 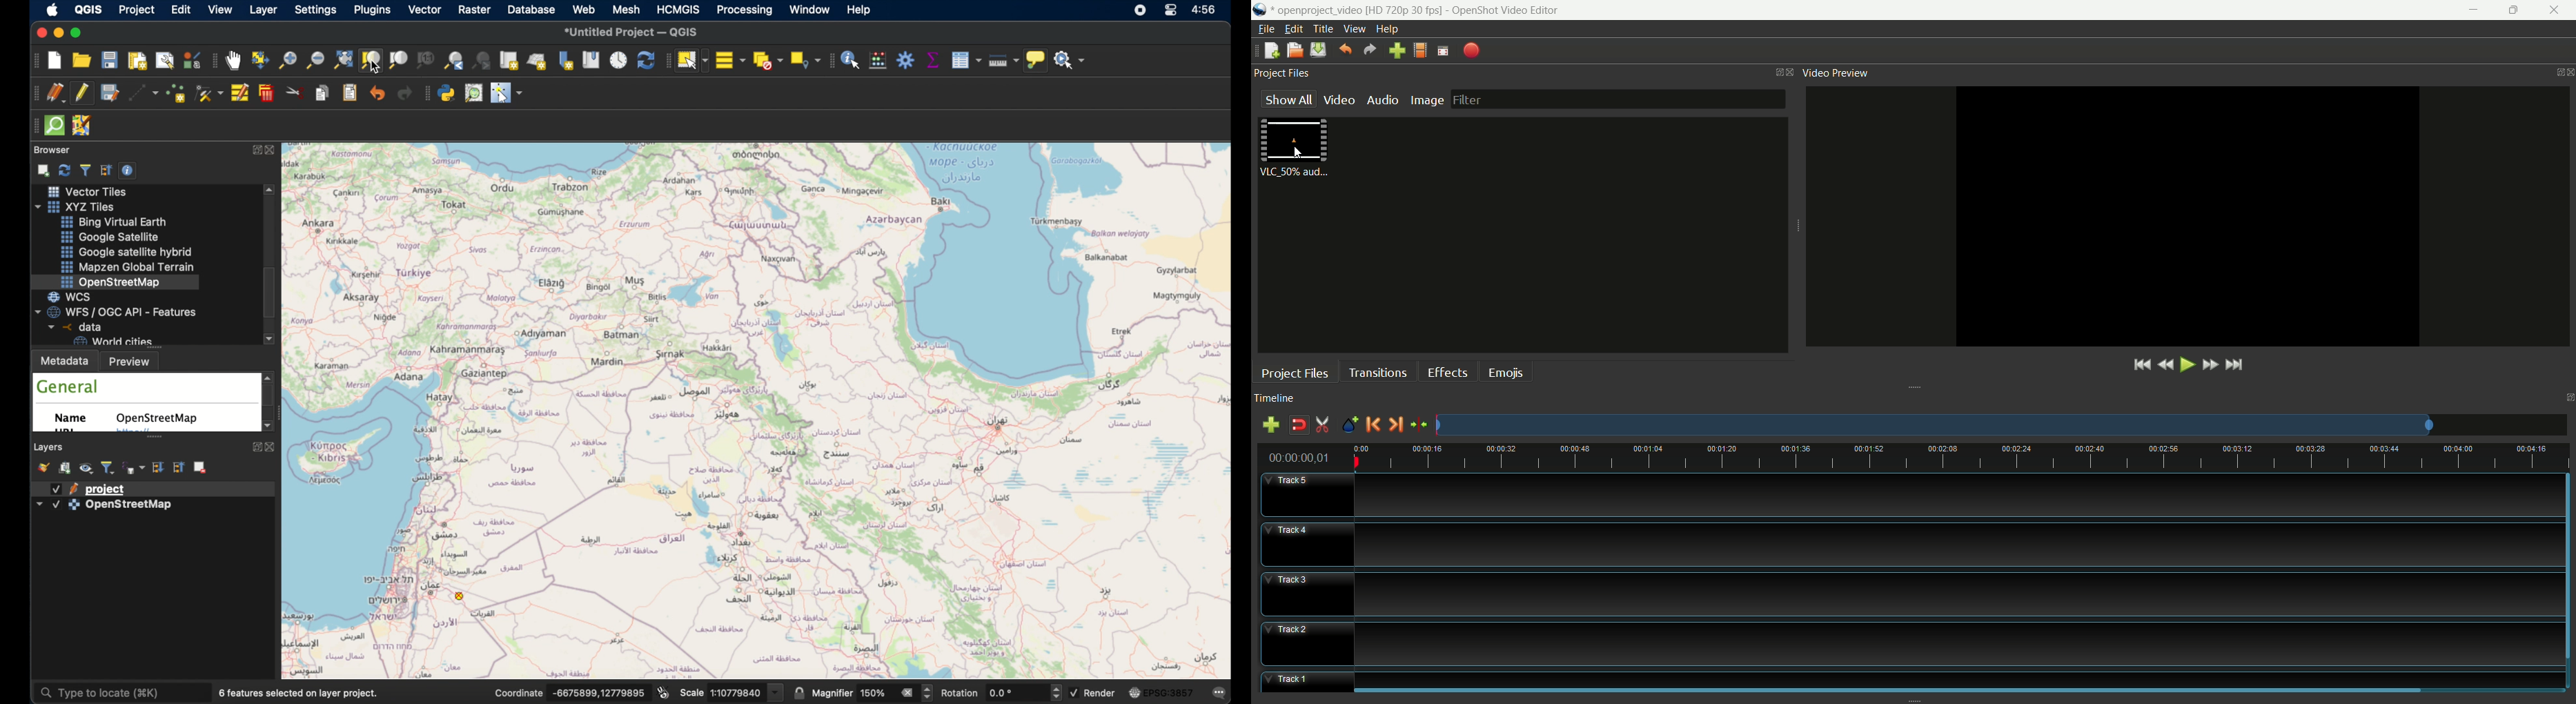 I want to click on magnifier, so click(x=832, y=693).